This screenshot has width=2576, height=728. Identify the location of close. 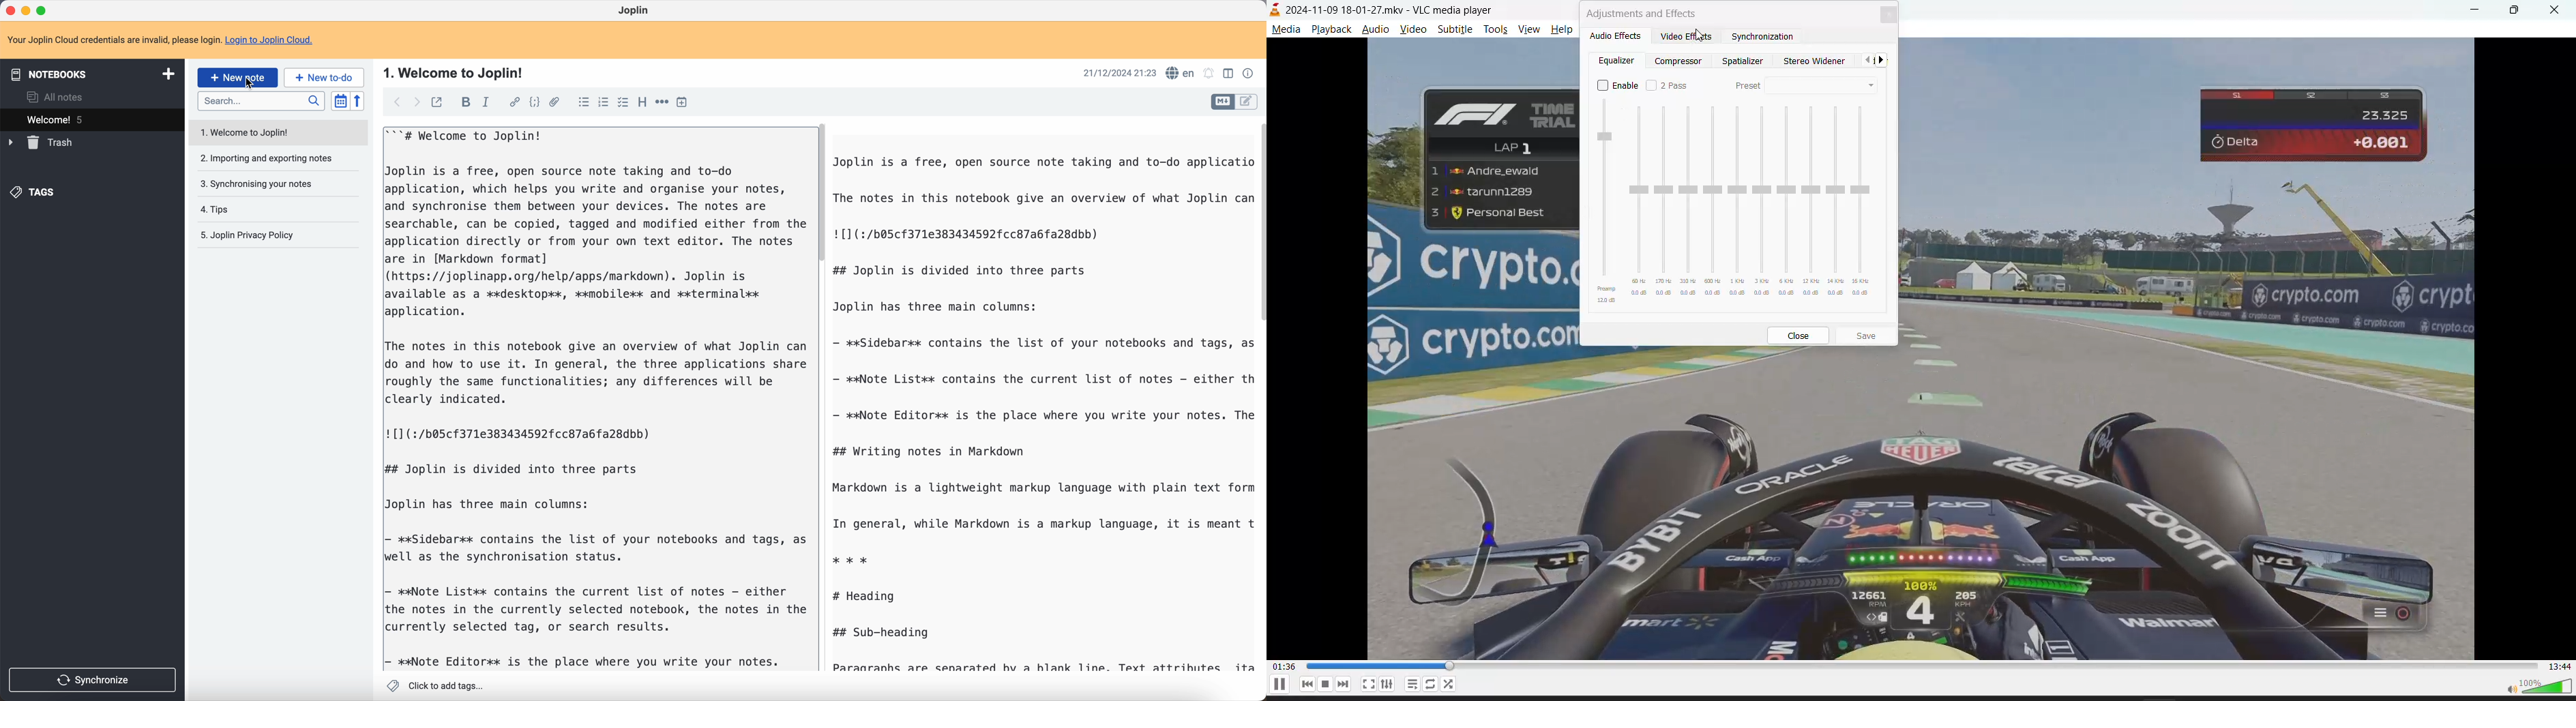
(1801, 335).